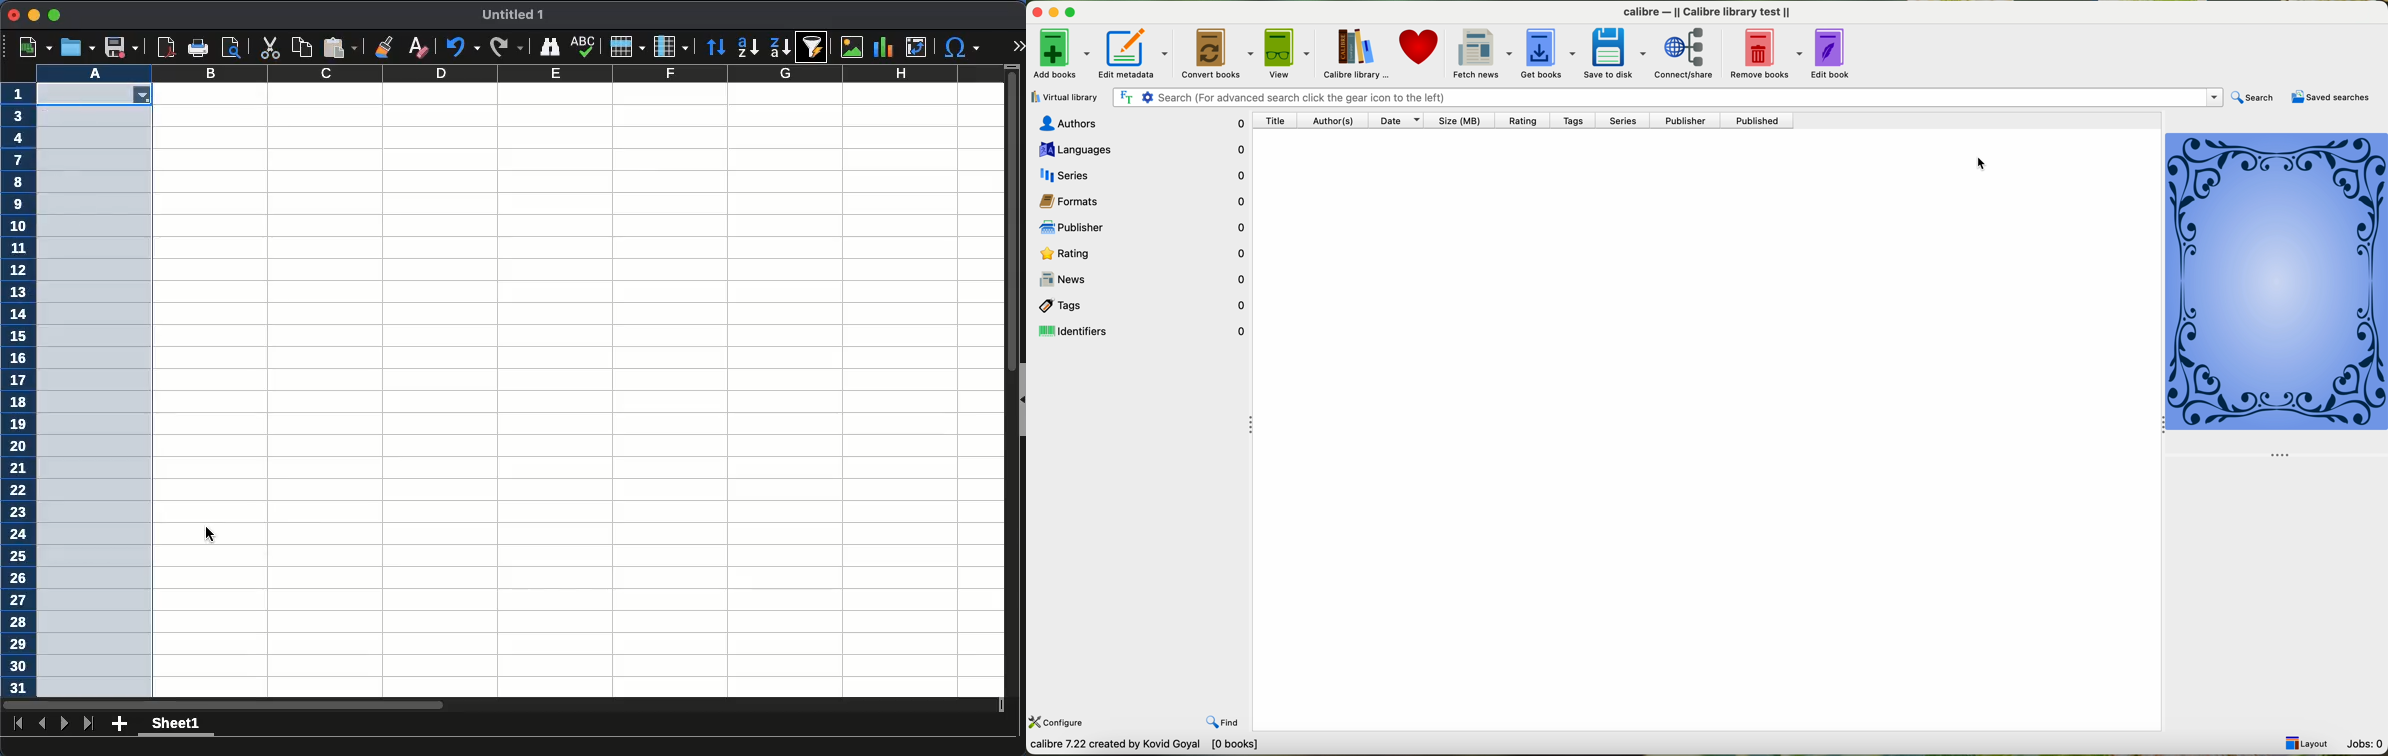  I want to click on languages, so click(1138, 148).